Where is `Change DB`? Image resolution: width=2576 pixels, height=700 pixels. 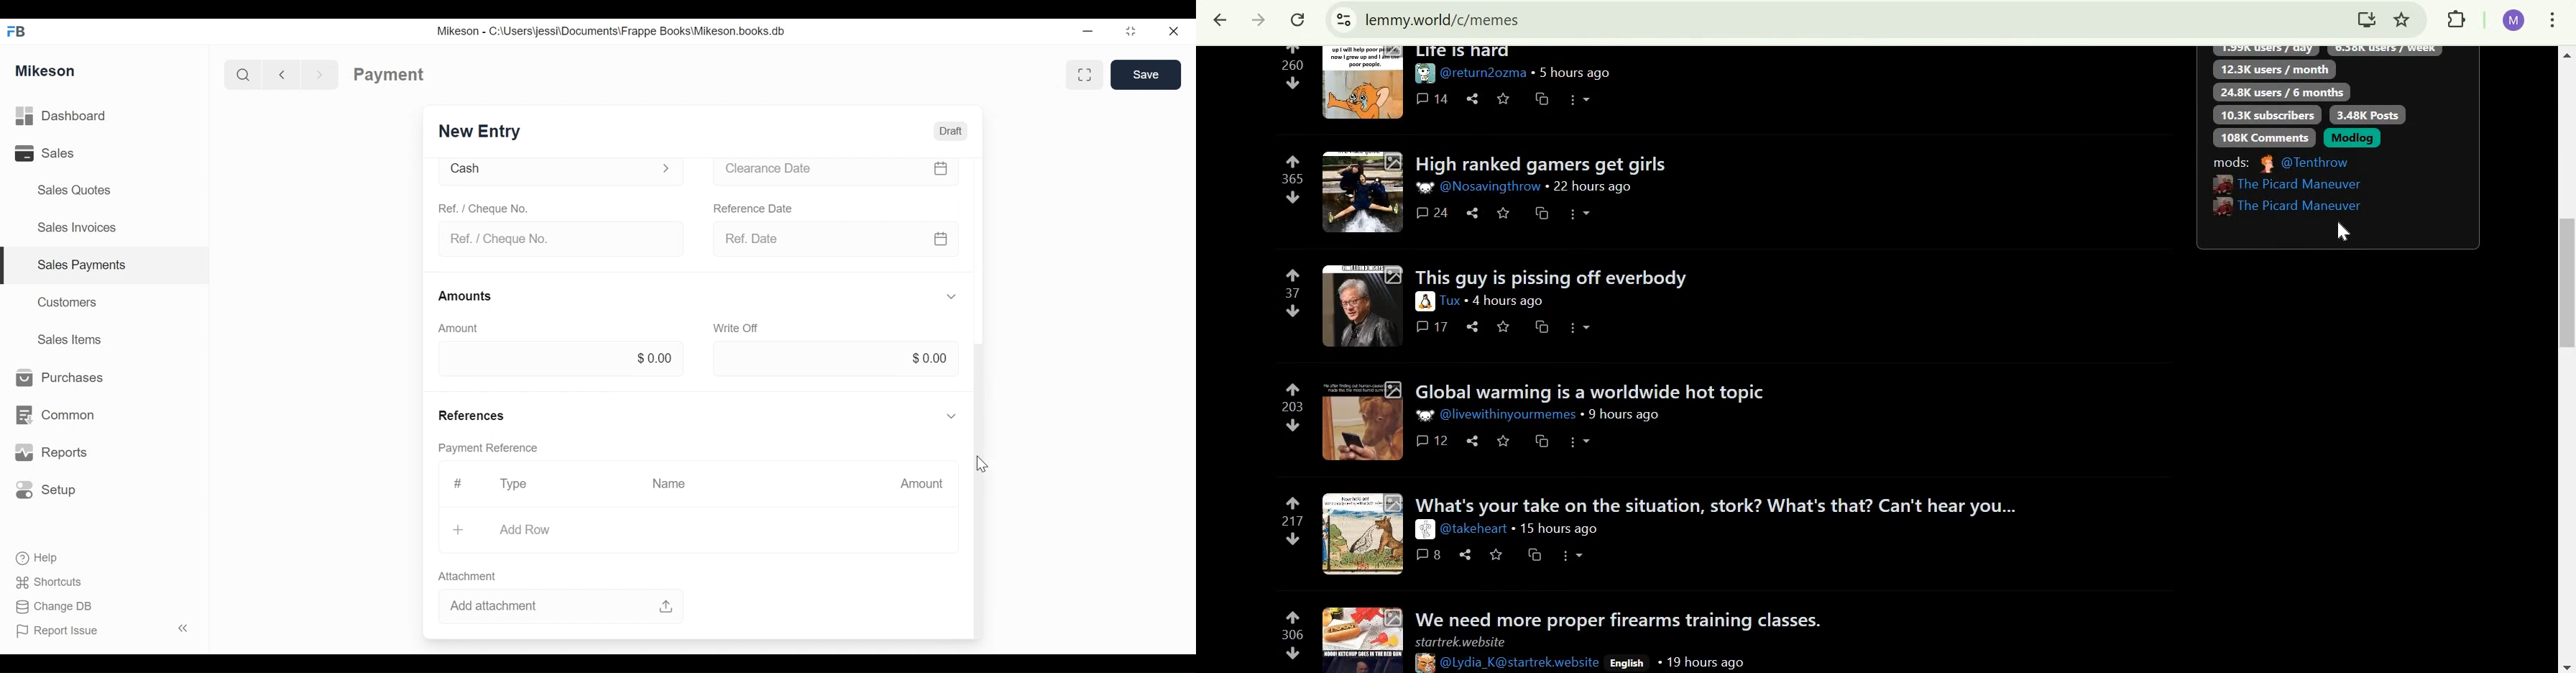
Change DB is located at coordinates (57, 607).